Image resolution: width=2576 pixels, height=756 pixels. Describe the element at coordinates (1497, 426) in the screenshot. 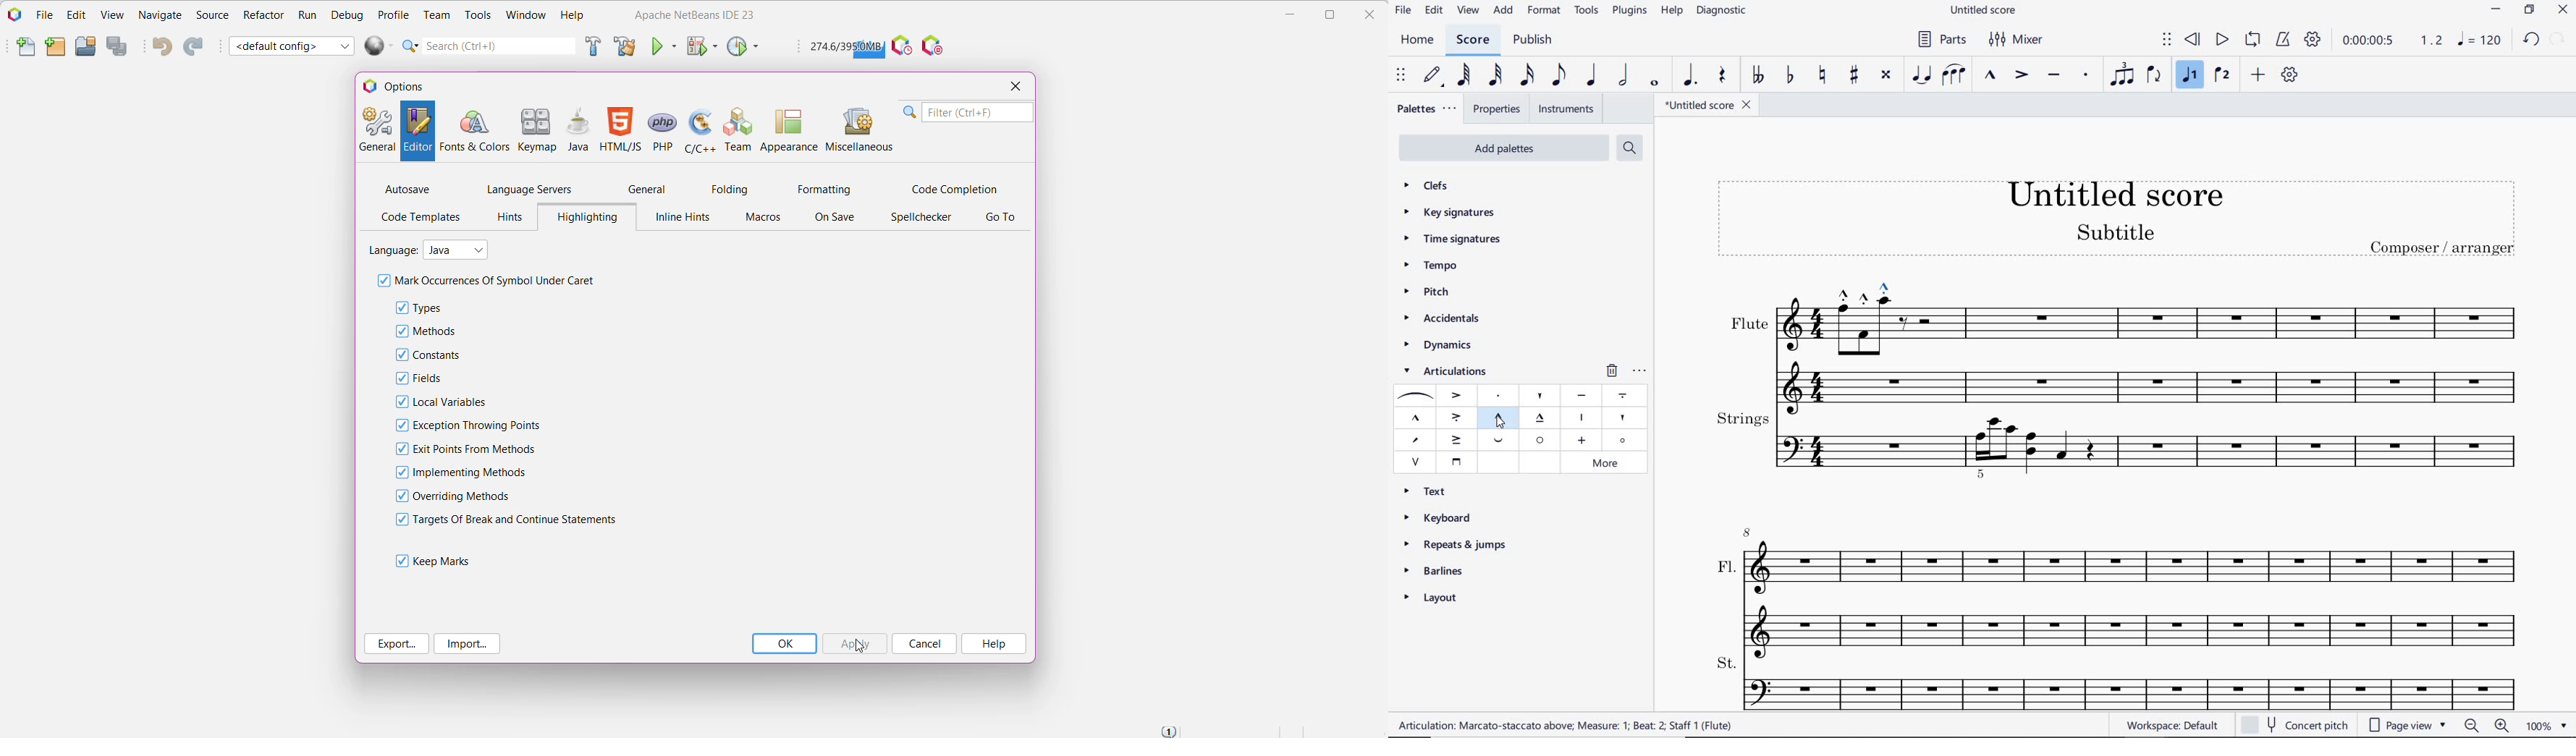

I see `cursor` at that location.